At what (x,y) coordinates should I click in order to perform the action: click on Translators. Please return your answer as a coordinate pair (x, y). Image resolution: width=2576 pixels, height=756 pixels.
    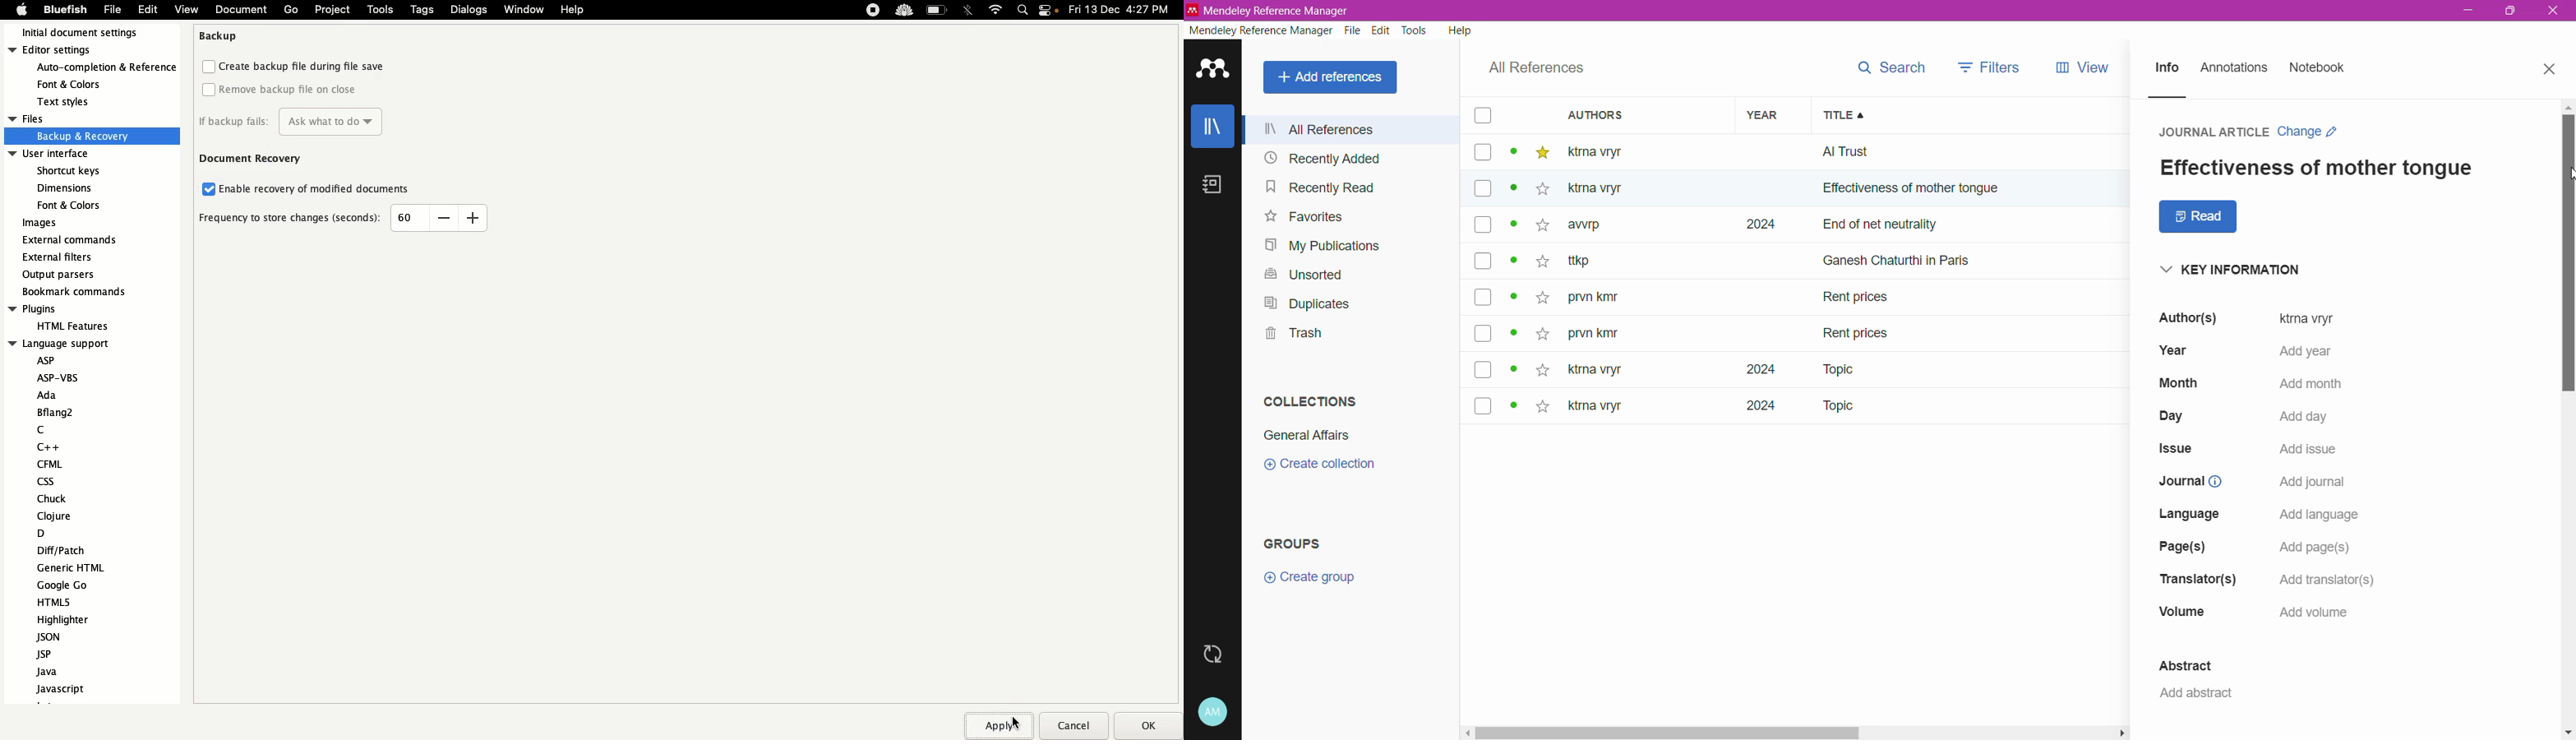
    Looking at the image, I should click on (2198, 580).